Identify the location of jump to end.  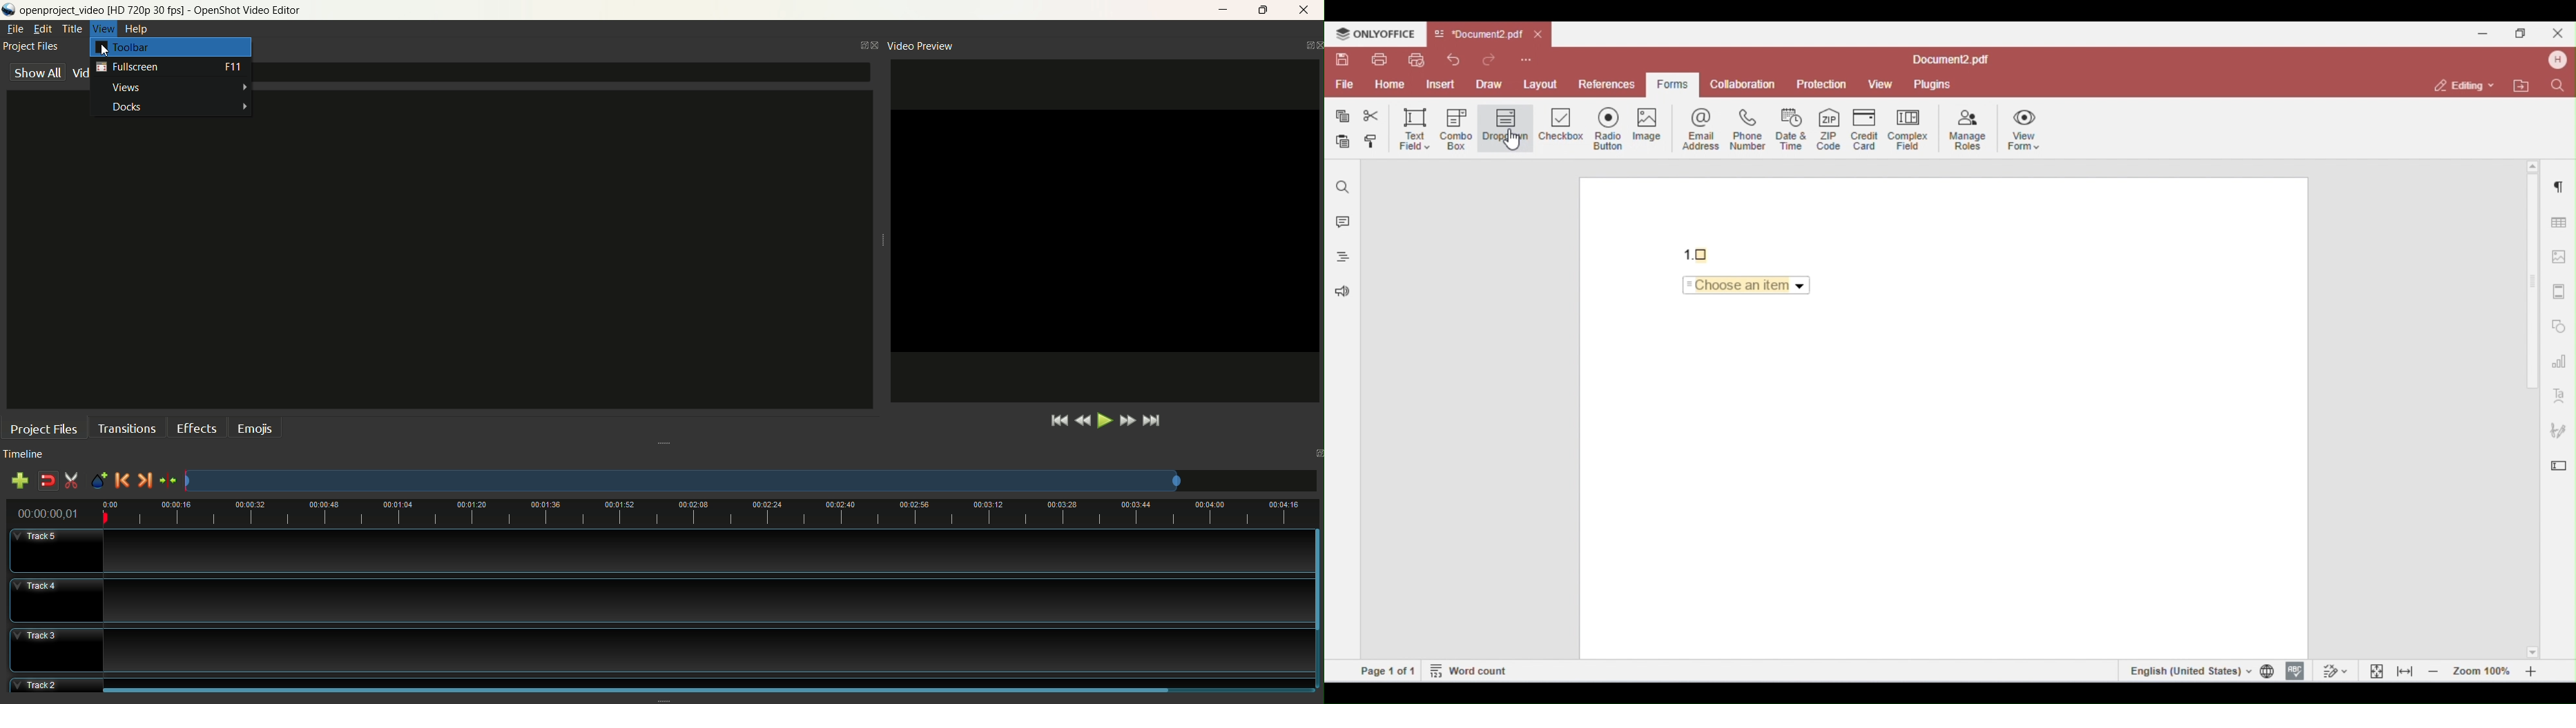
(1154, 422).